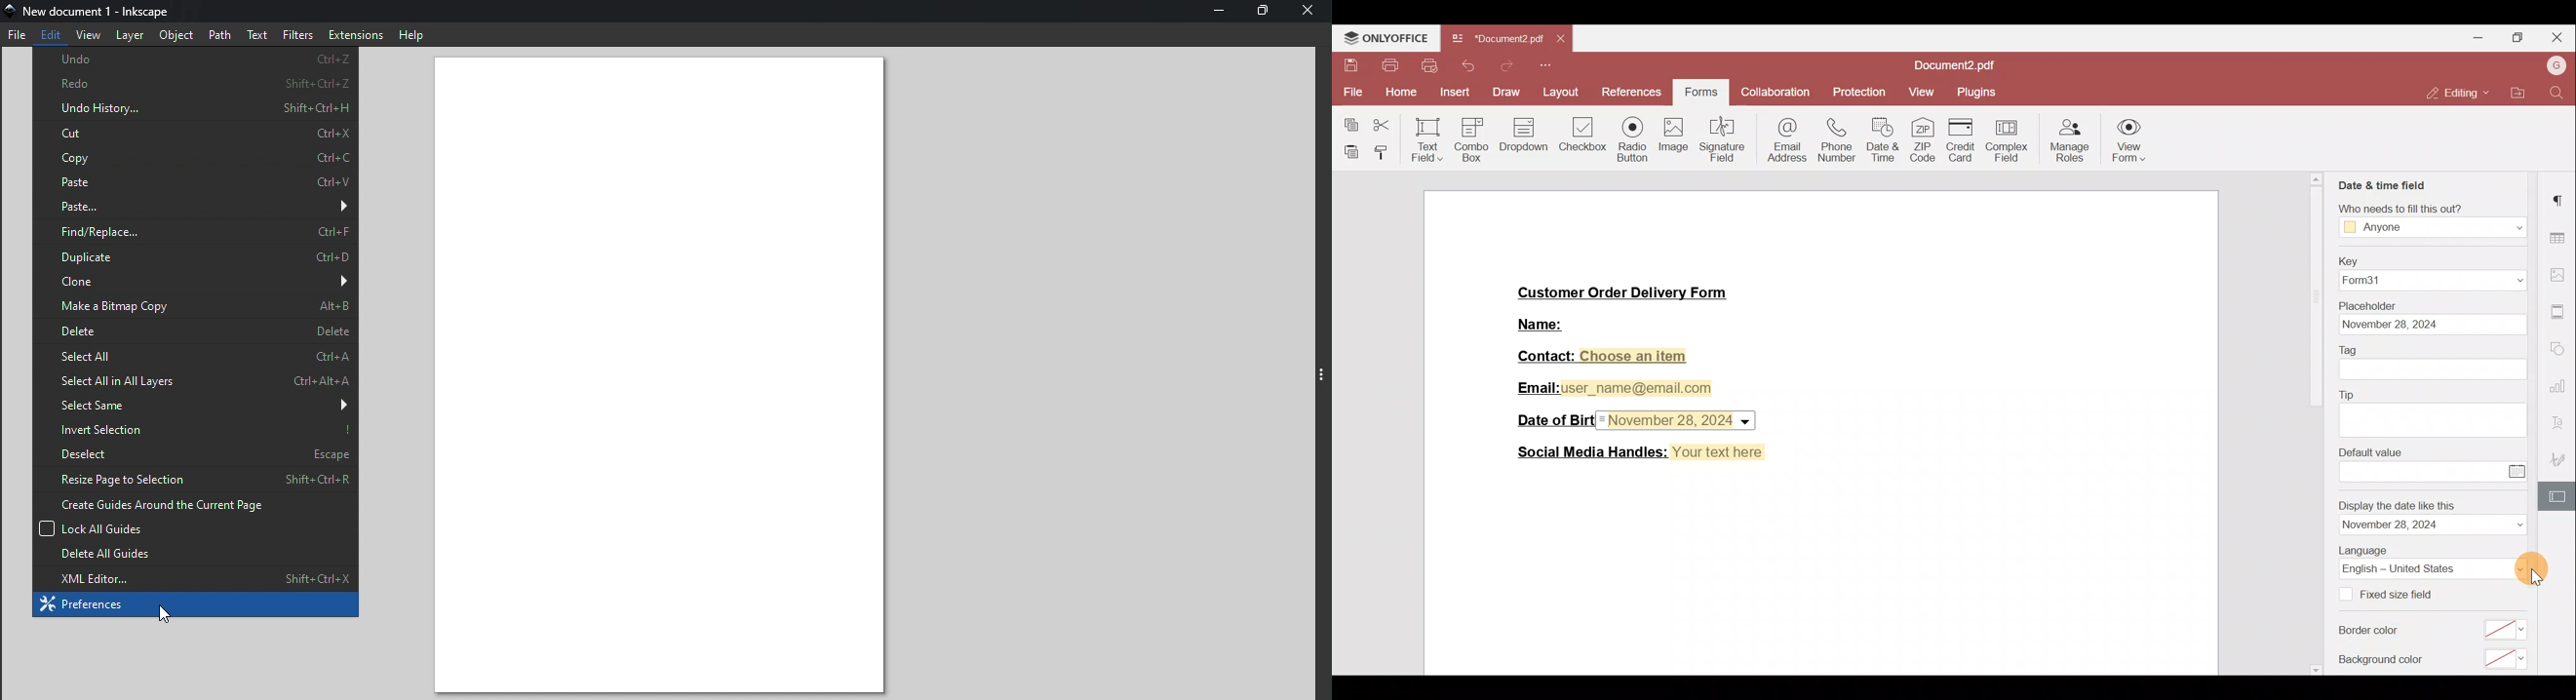 The height and width of the screenshot is (700, 2576). Describe the element at coordinates (173, 36) in the screenshot. I see `Object` at that location.